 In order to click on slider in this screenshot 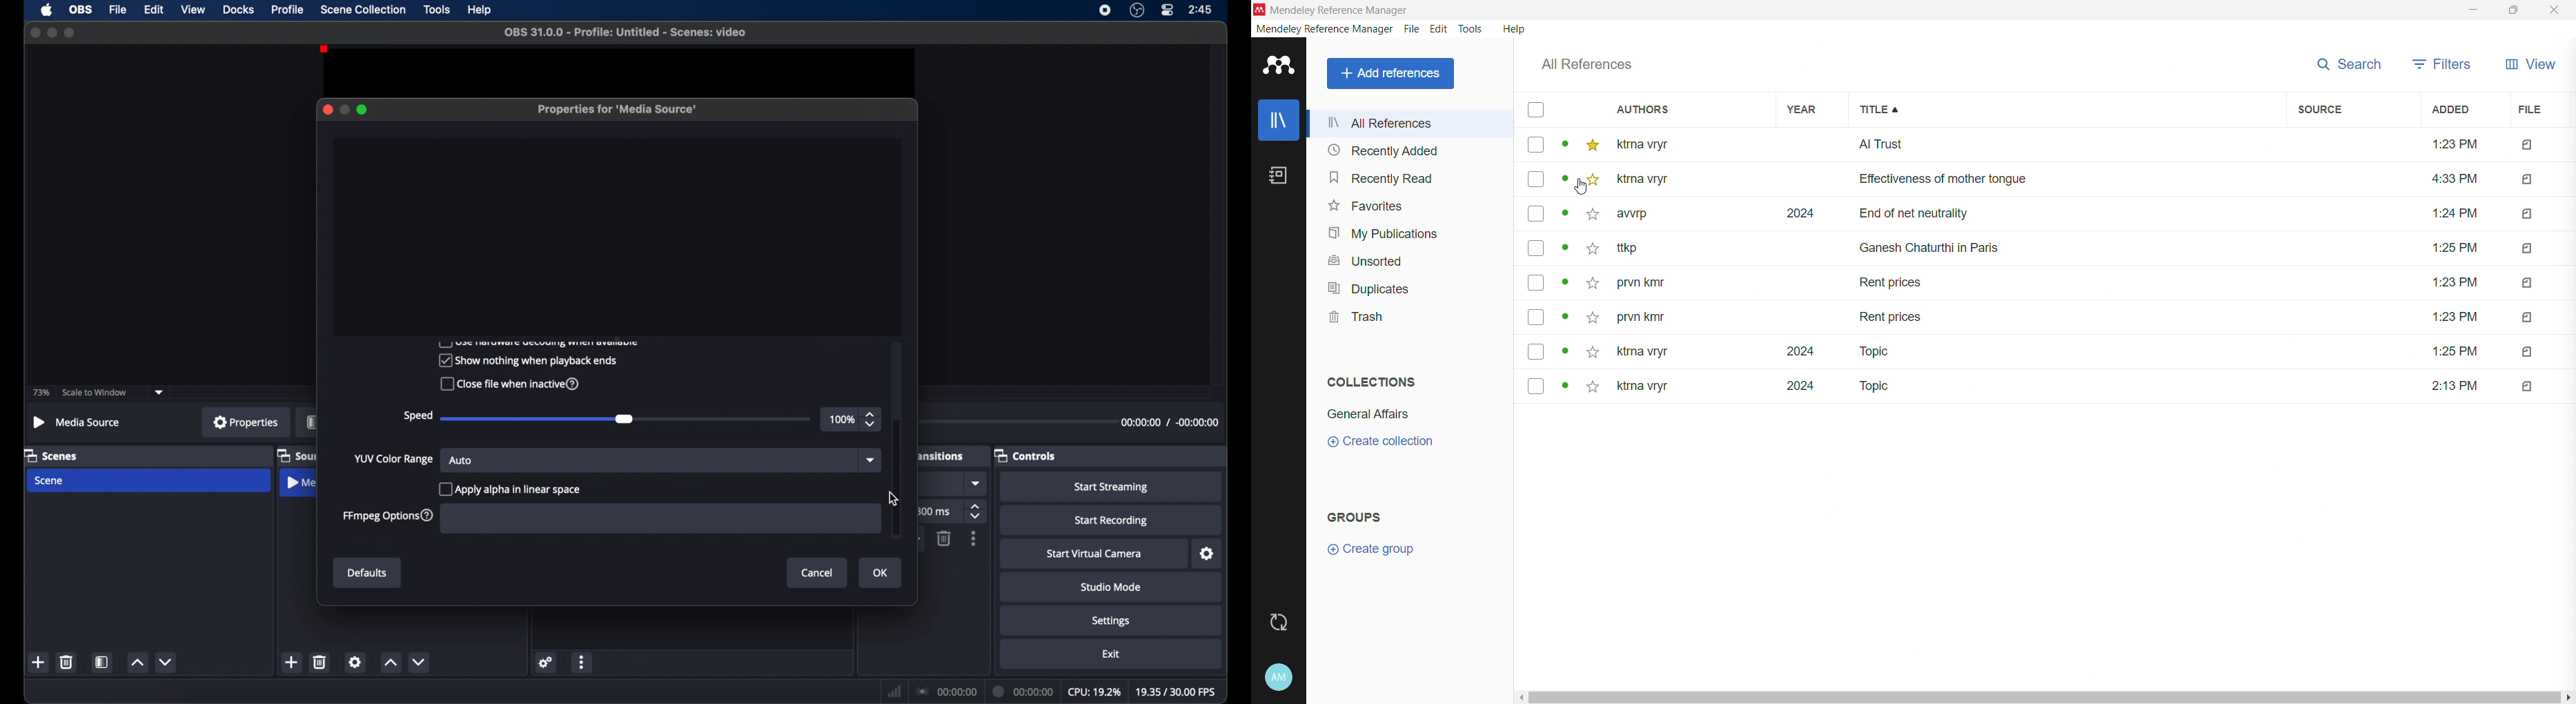, I will do `click(540, 418)`.